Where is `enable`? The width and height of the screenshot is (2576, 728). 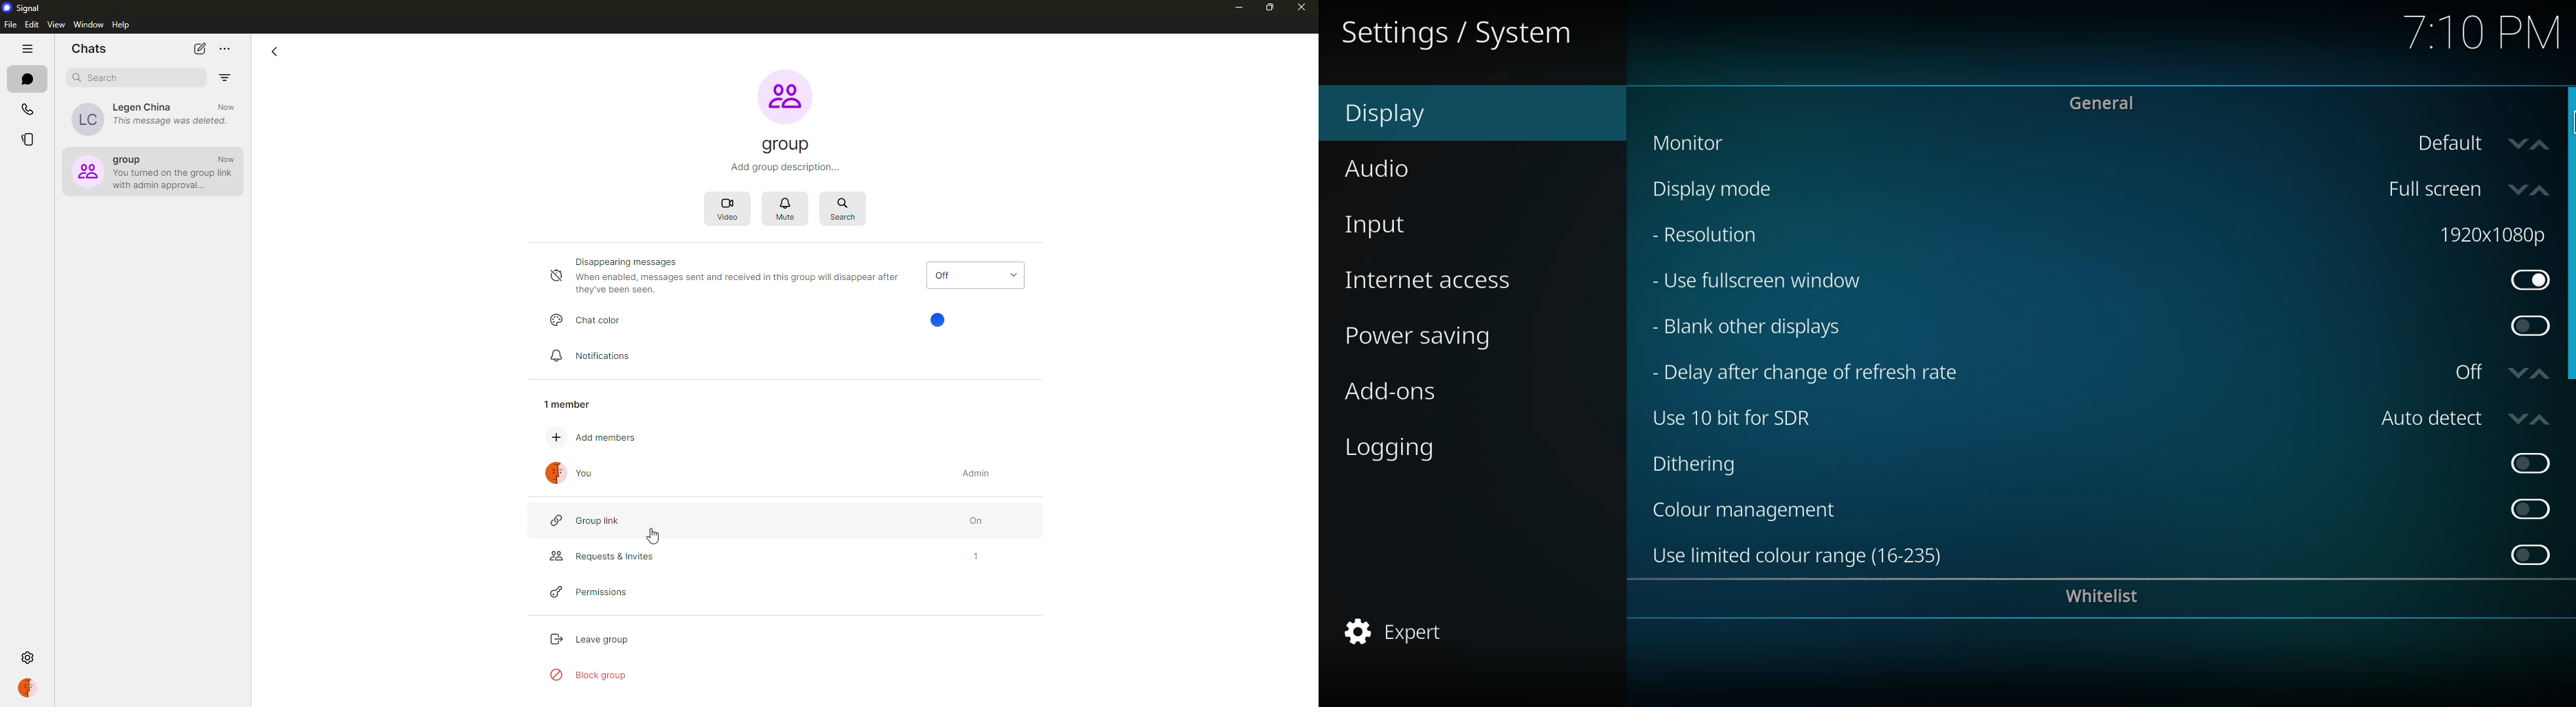
enable is located at coordinates (2531, 553).